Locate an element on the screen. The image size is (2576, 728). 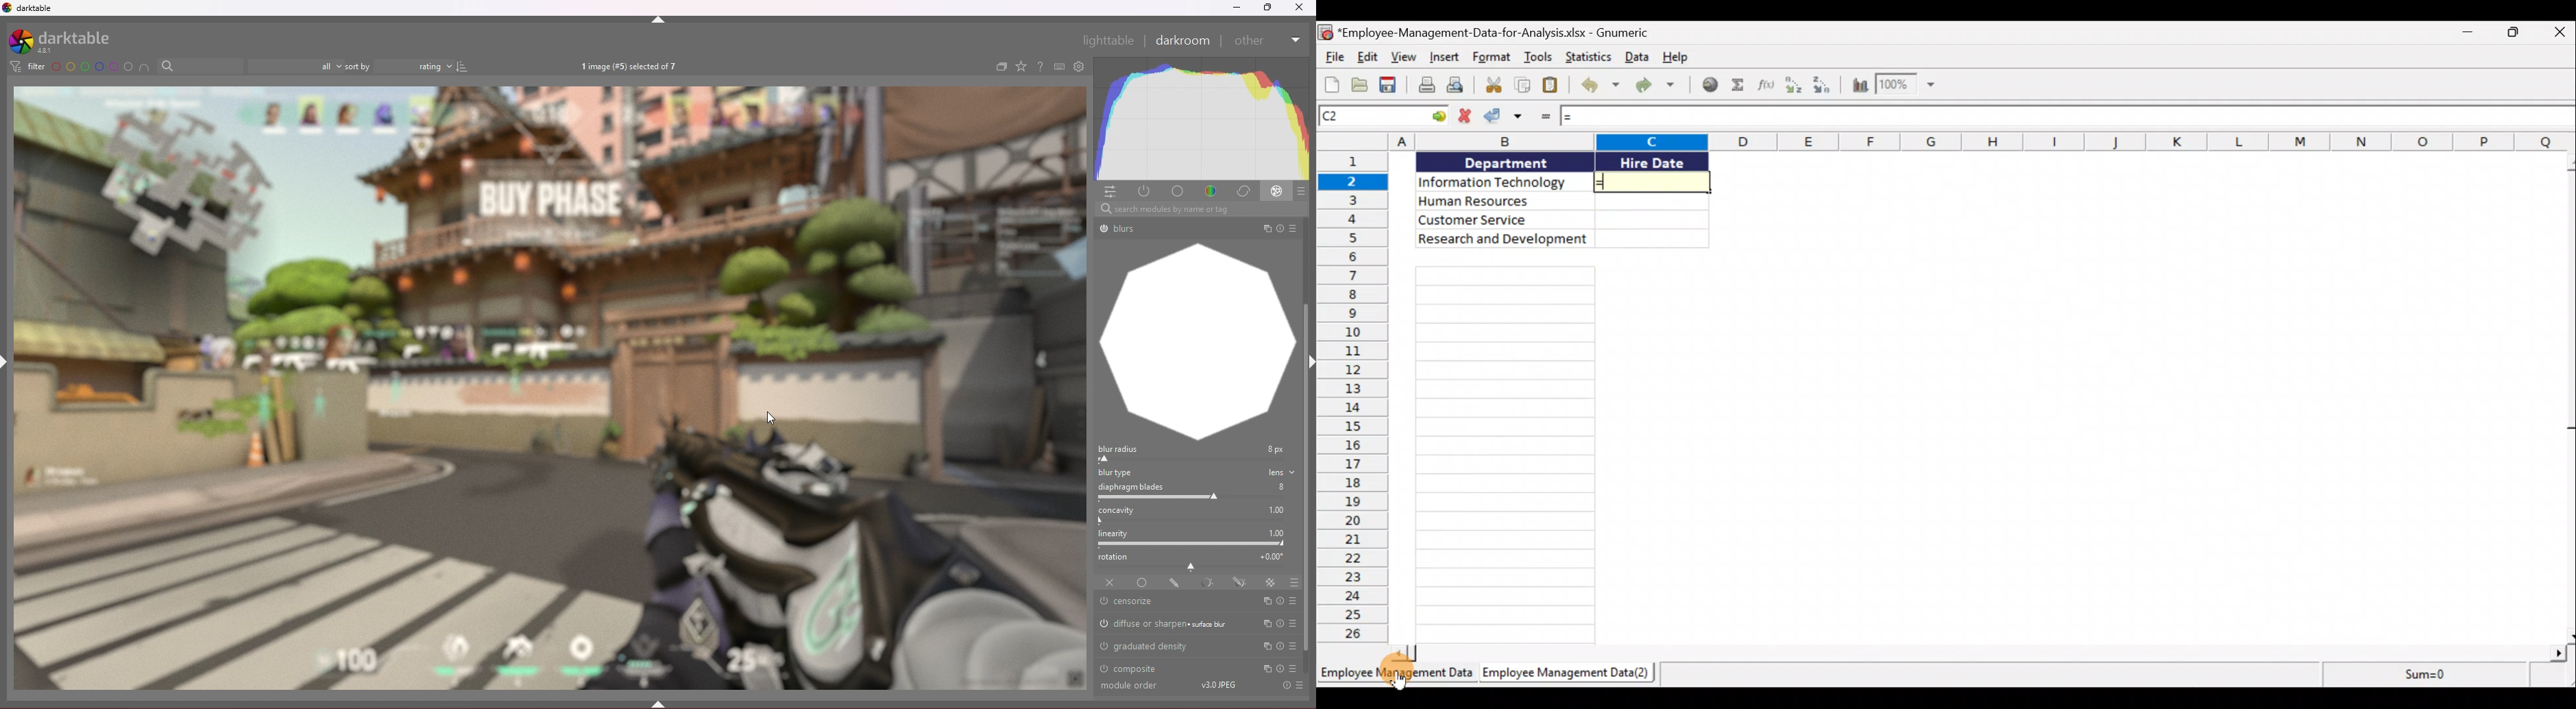
Open a file is located at coordinates (1360, 85).